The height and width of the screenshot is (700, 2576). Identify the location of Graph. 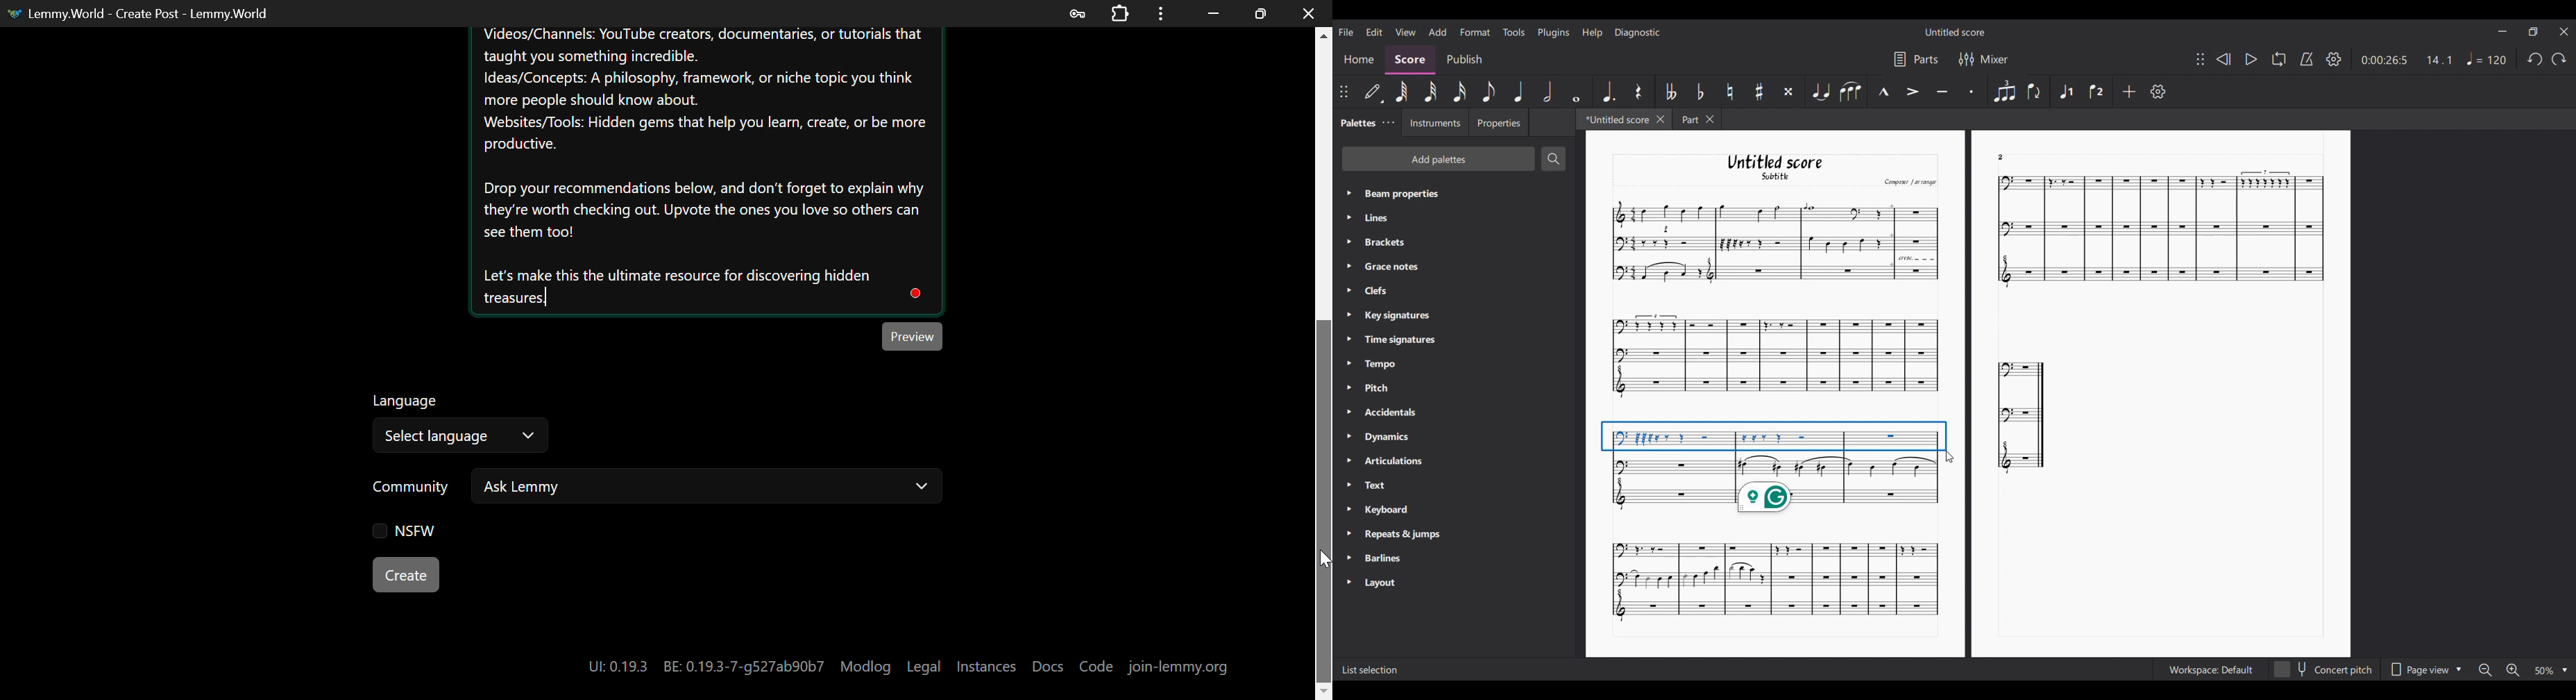
(1773, 580).